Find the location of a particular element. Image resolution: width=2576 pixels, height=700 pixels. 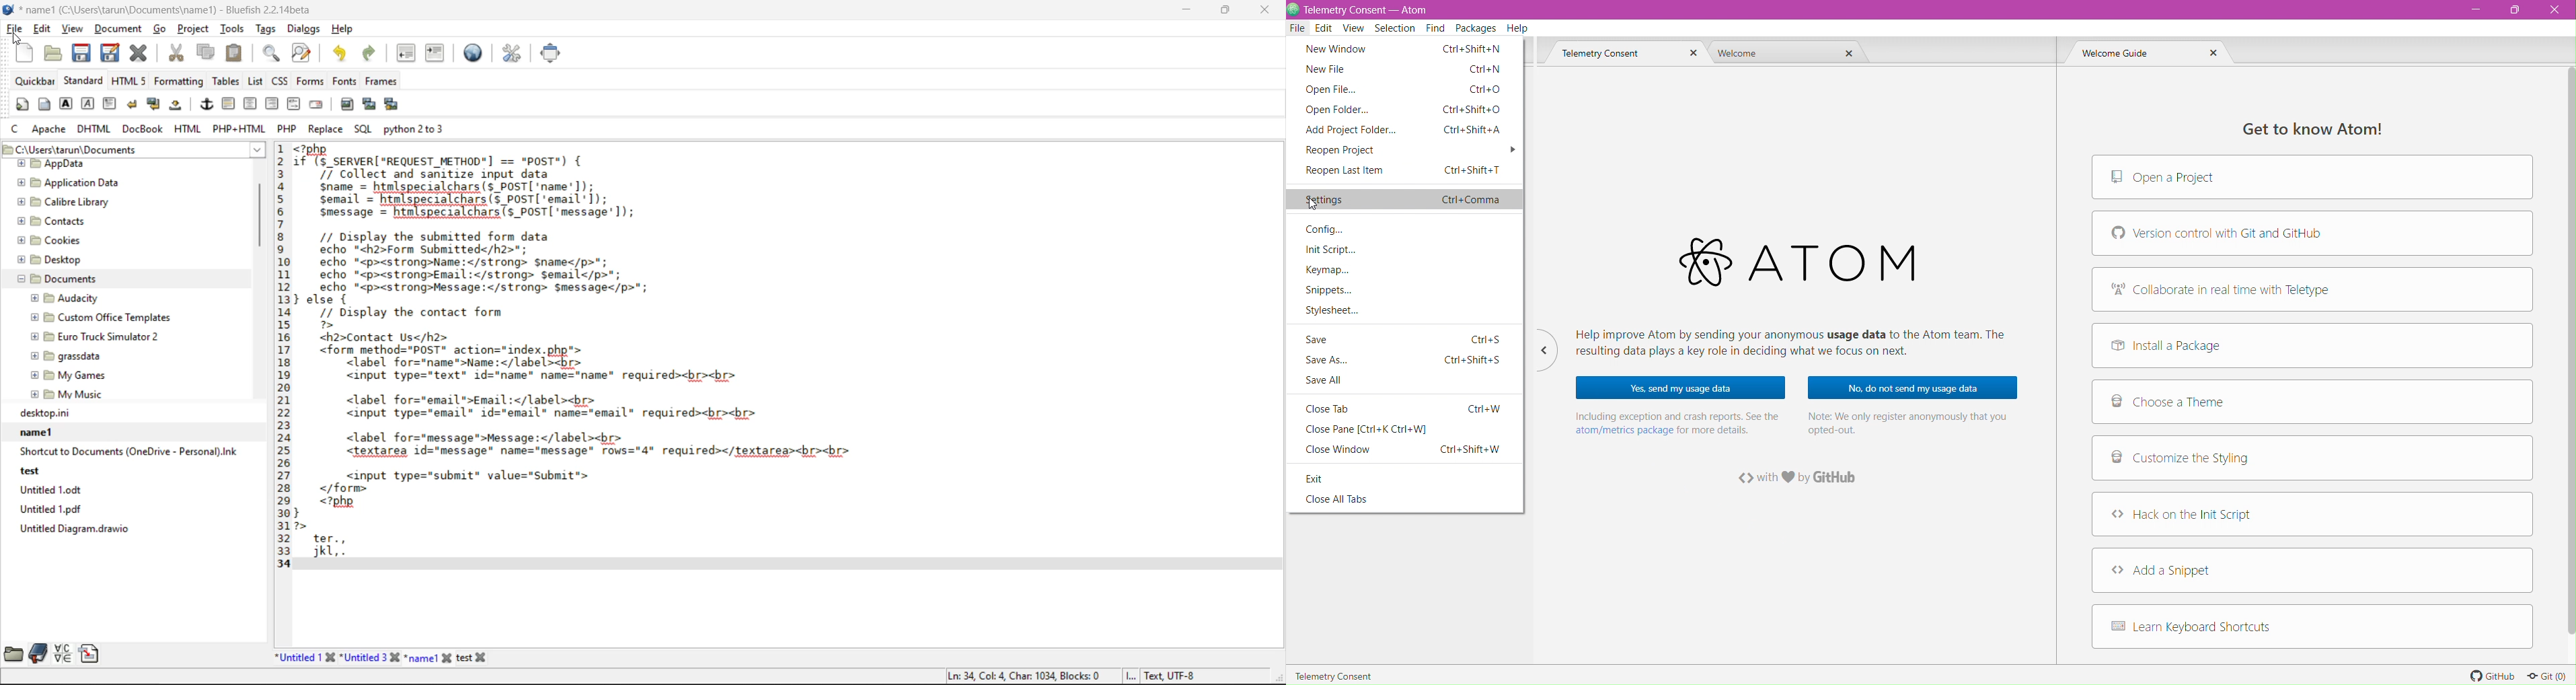

redo is located at coordinates (372, 53).